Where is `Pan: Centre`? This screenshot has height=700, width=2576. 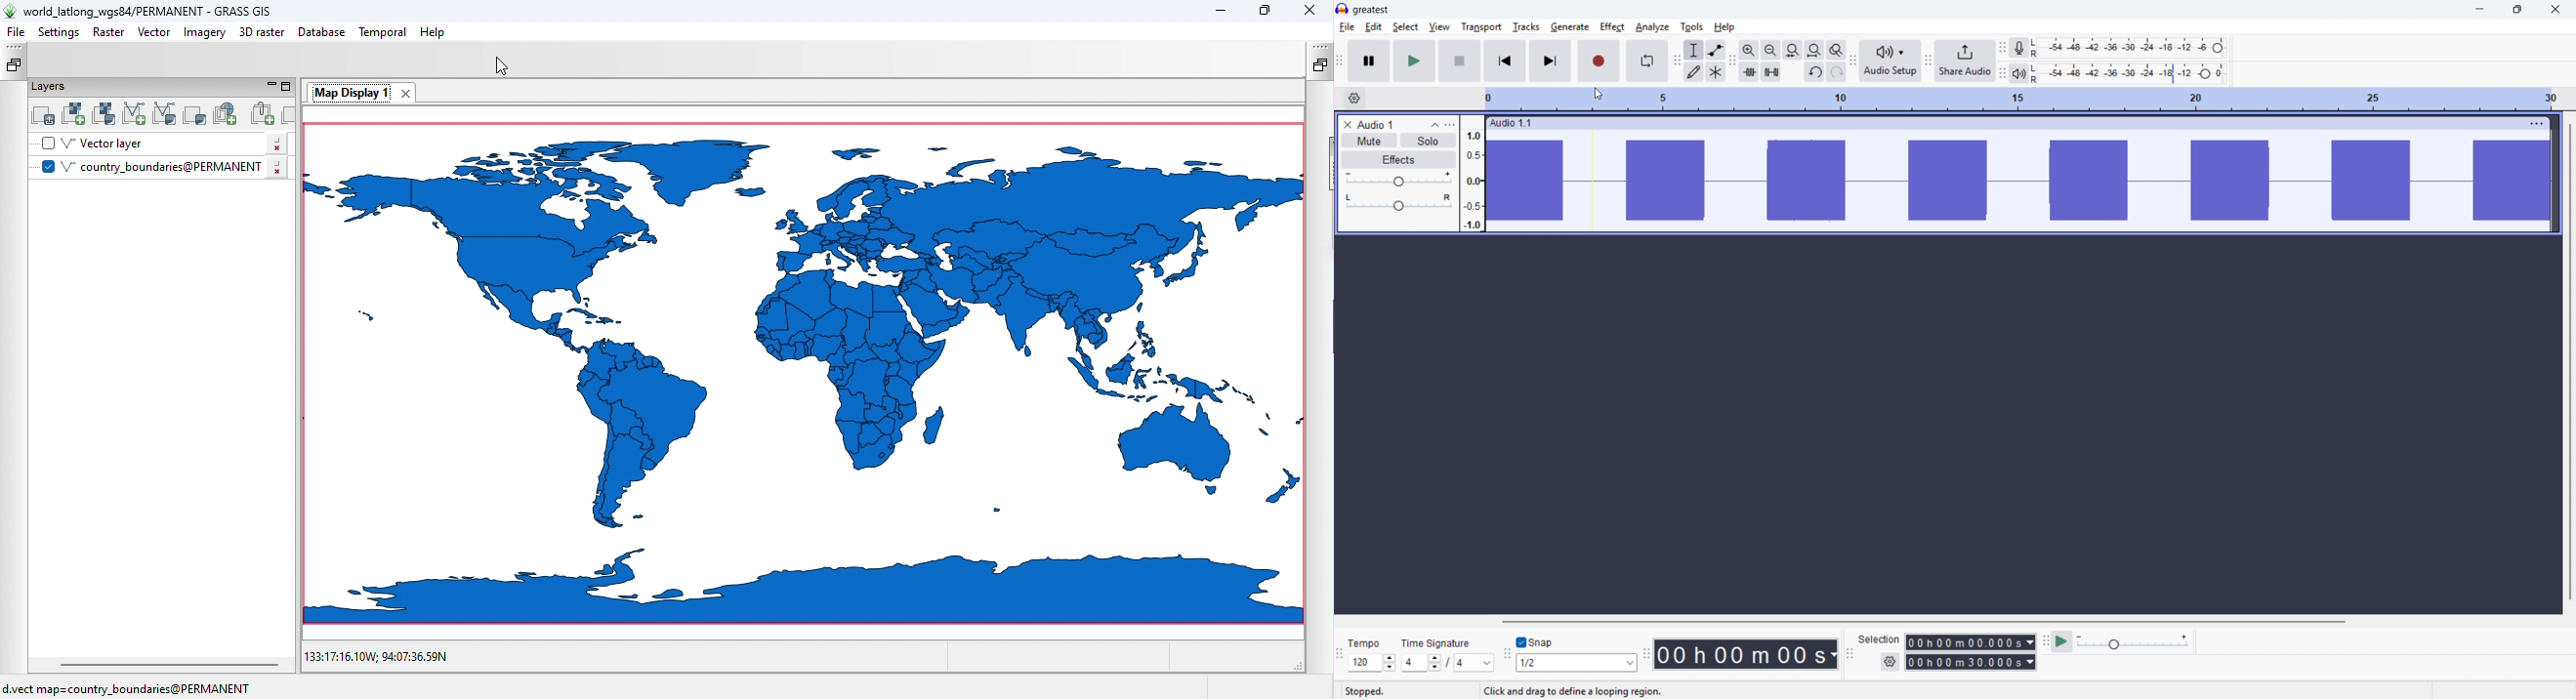 Pan: Centre is located at coordinates (1397, 201).